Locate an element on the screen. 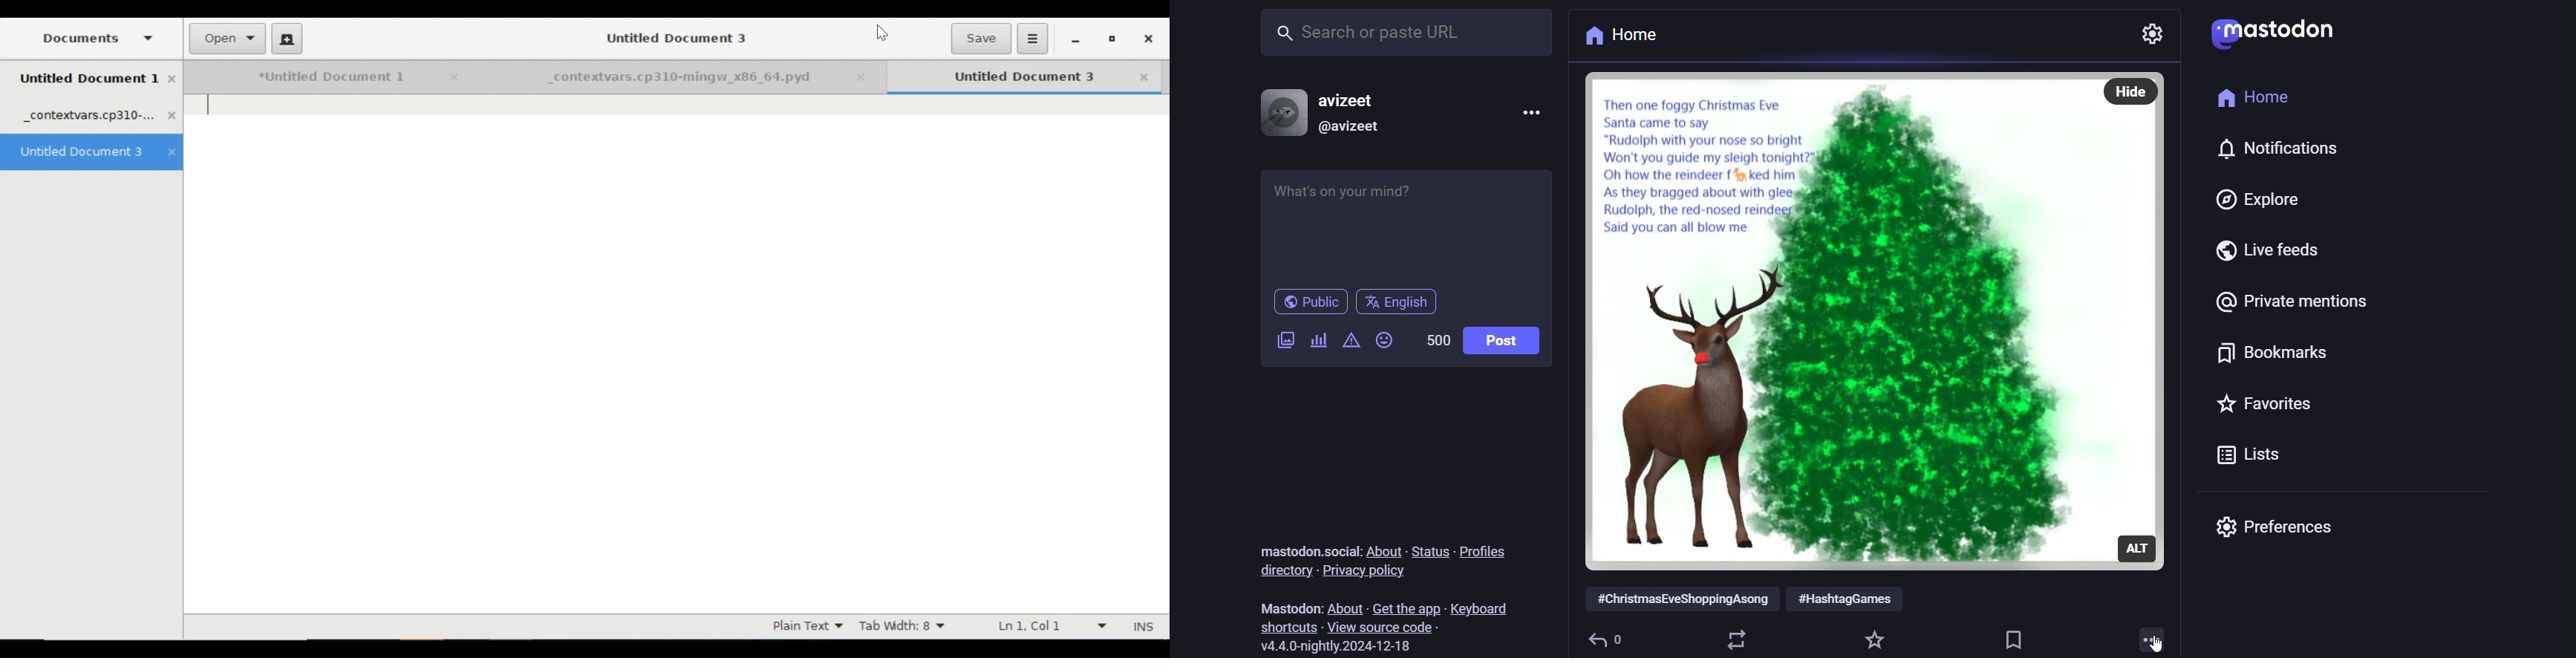  post is located at coordinates (1503, 340).